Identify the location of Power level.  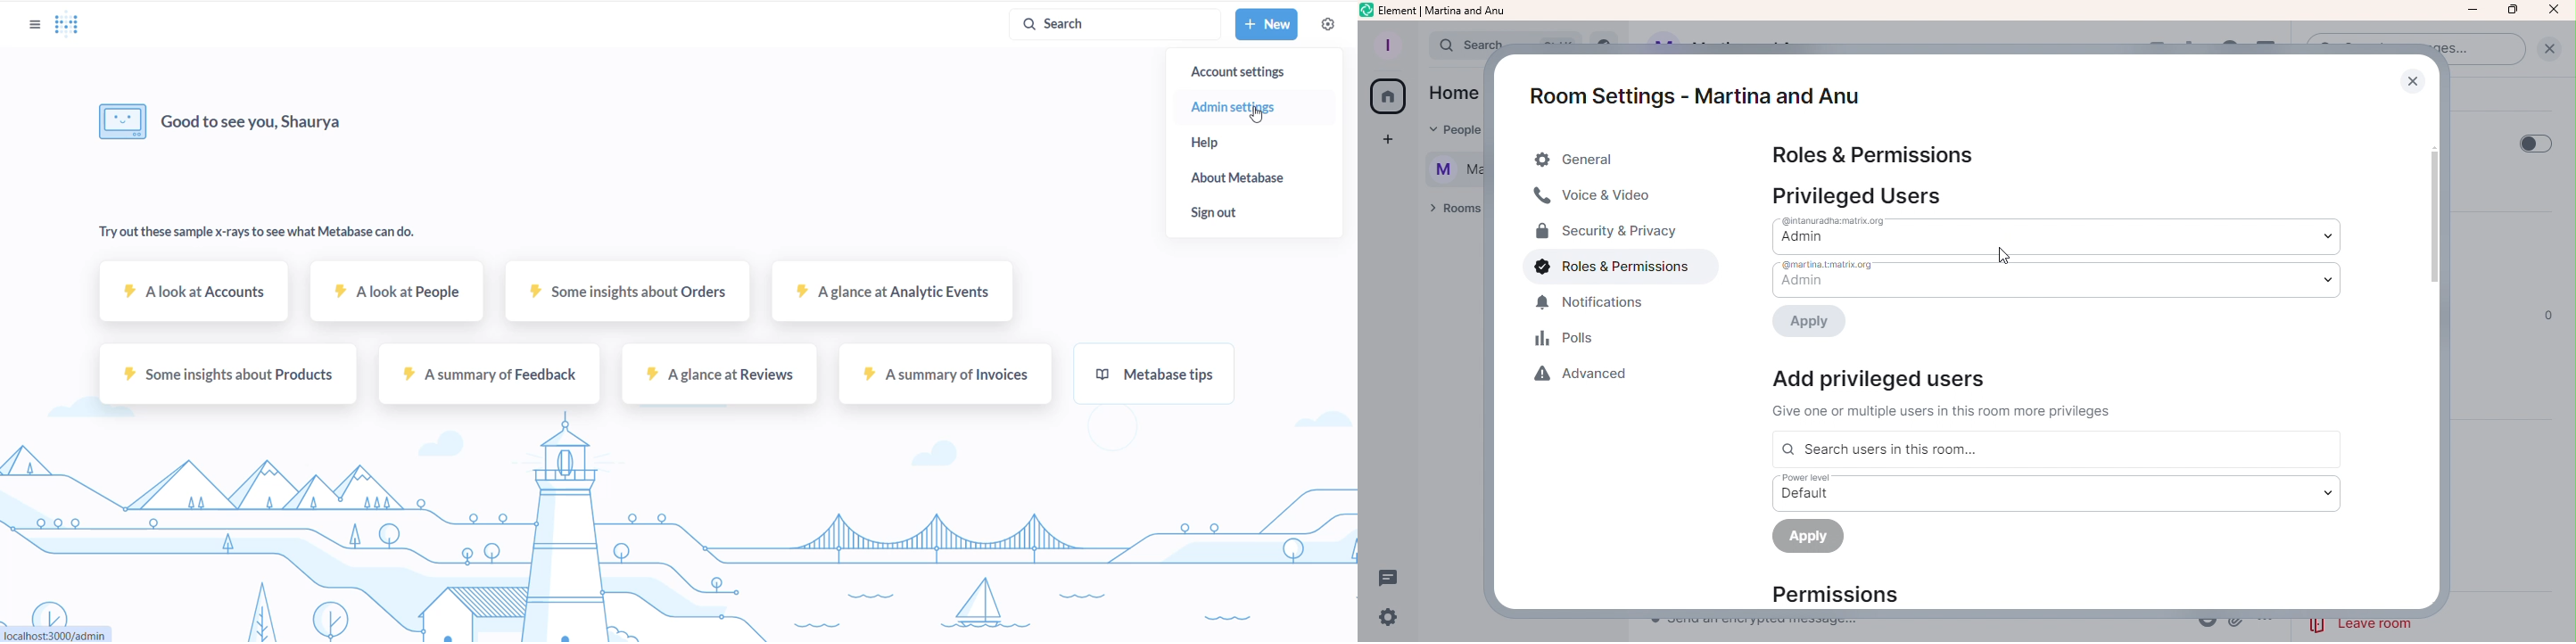
(2054, 492).